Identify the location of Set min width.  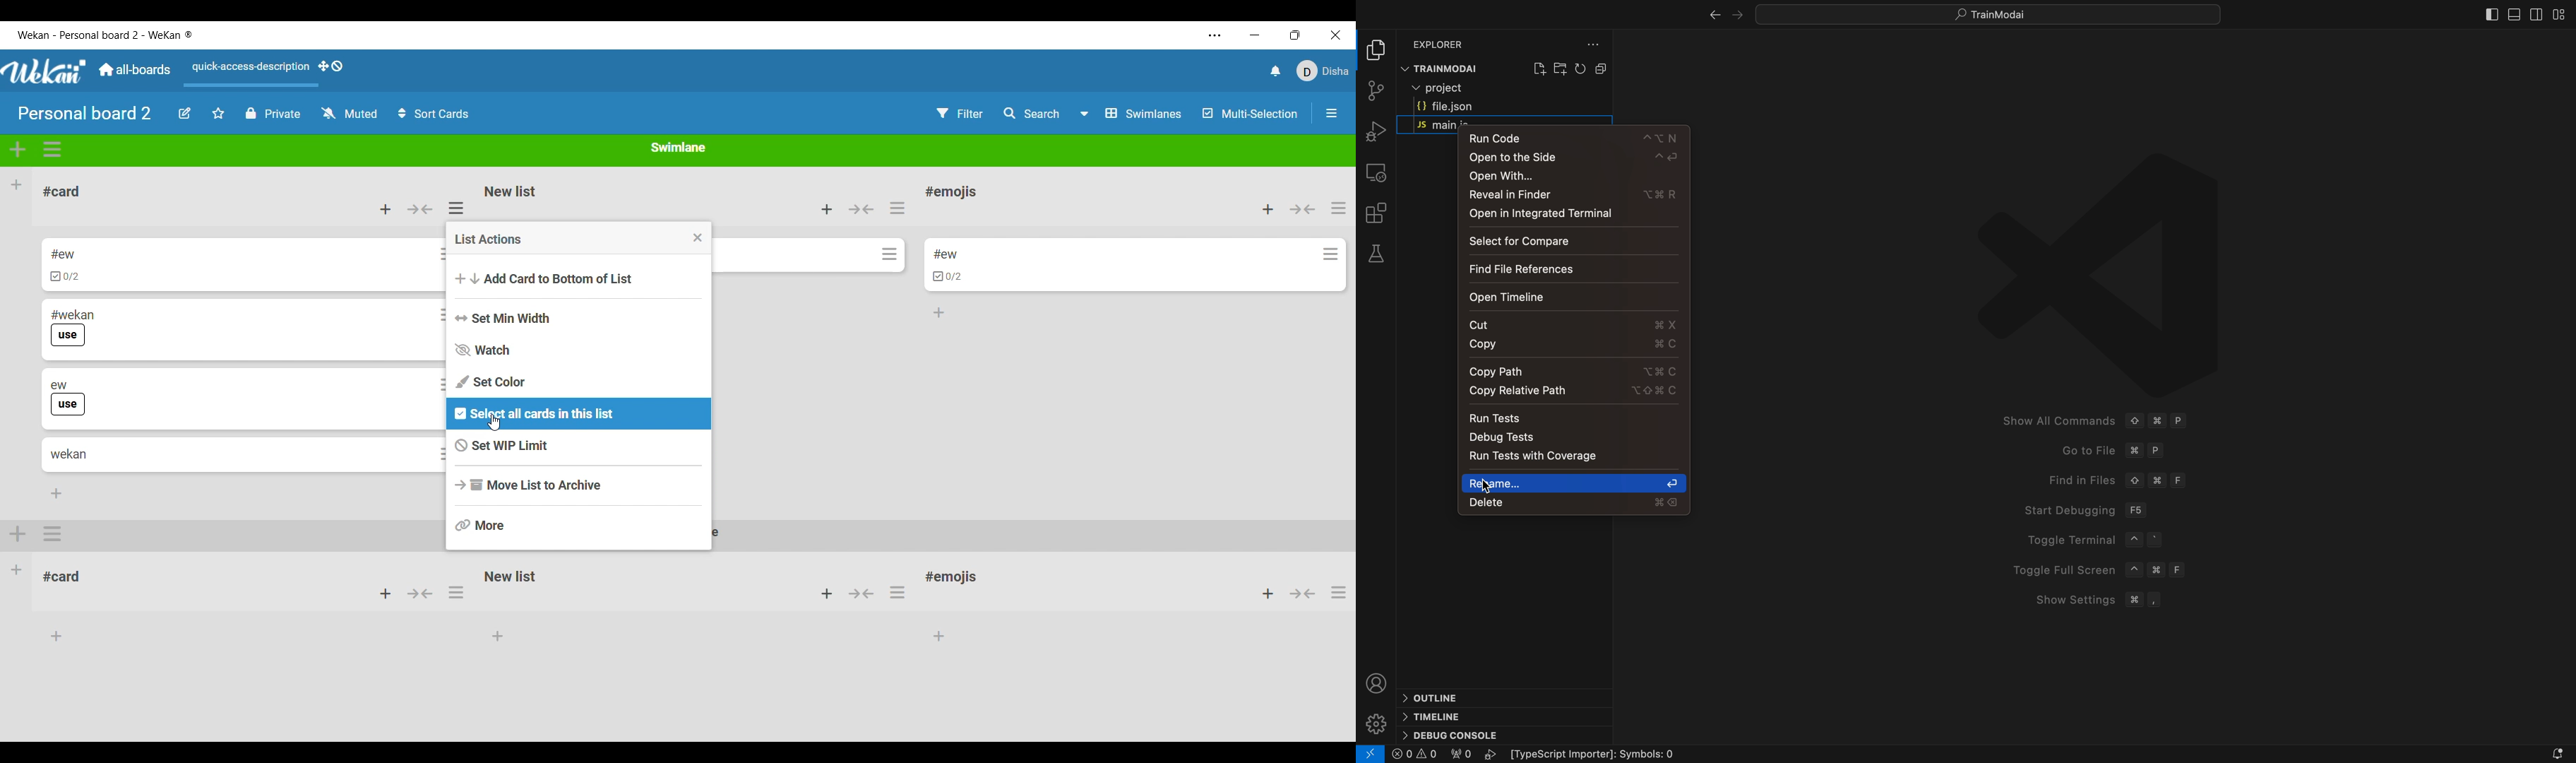
(580, 318).